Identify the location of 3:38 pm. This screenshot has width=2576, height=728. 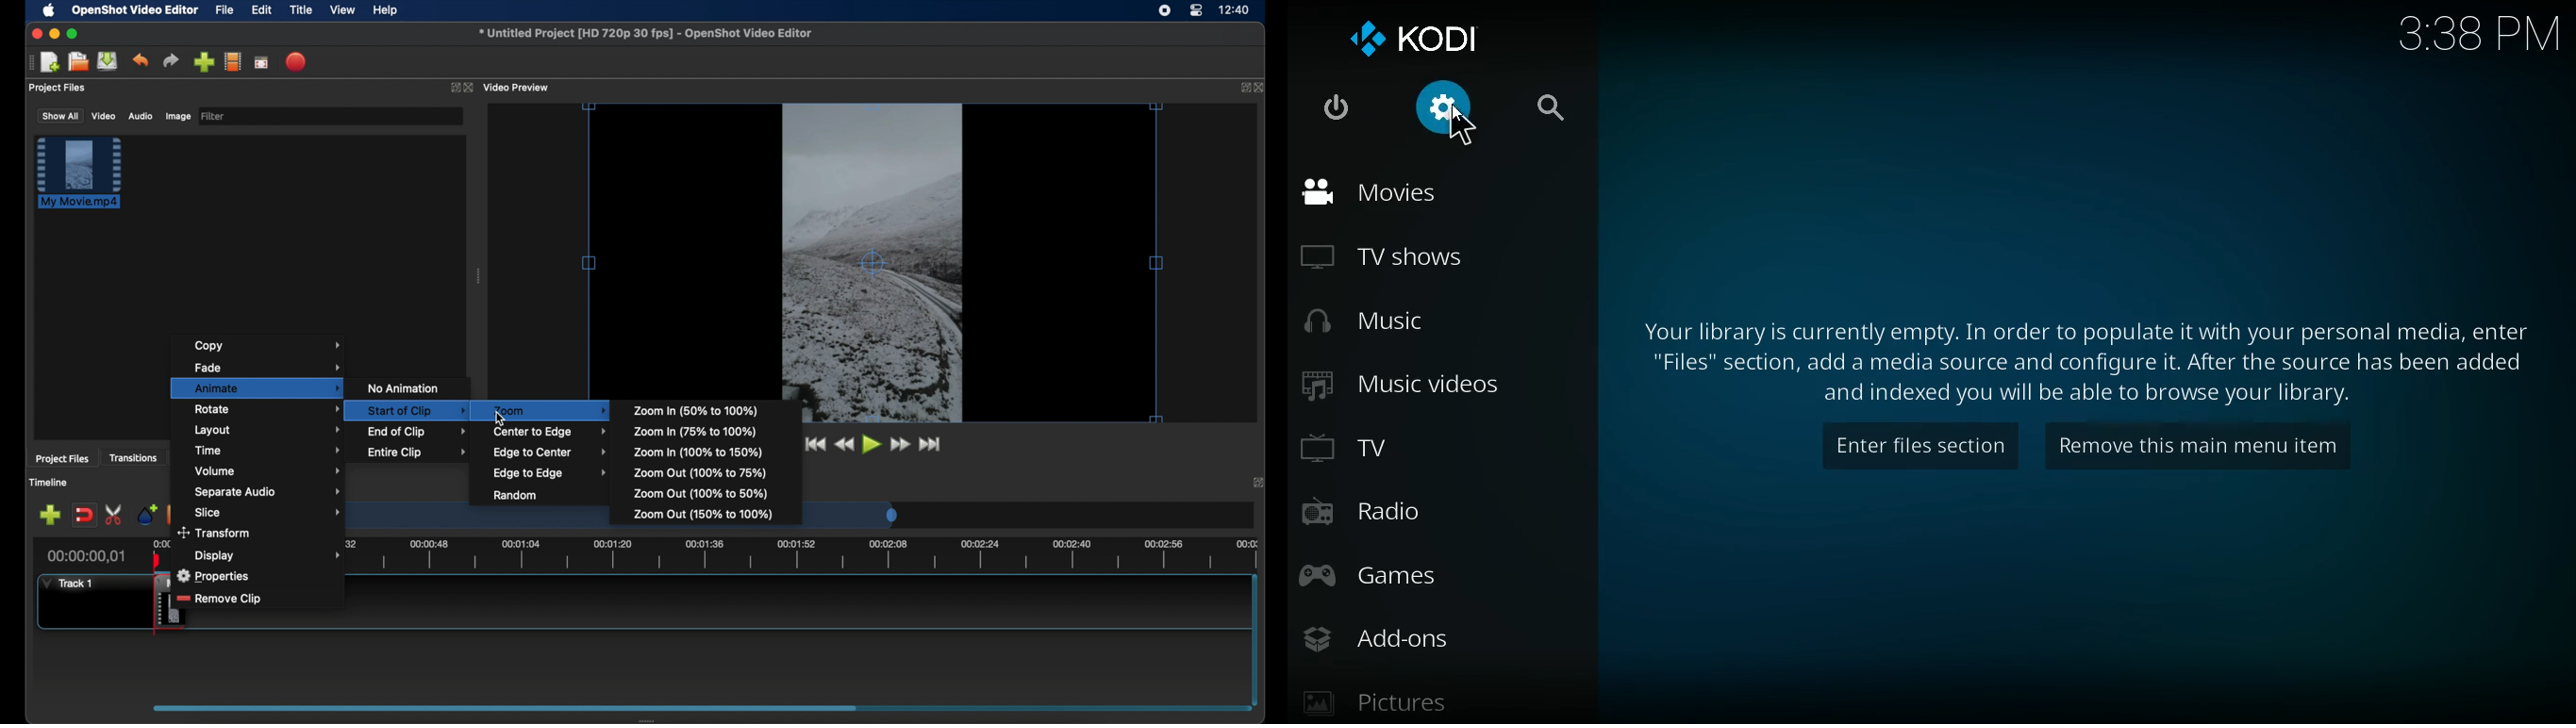
(2472, 32).